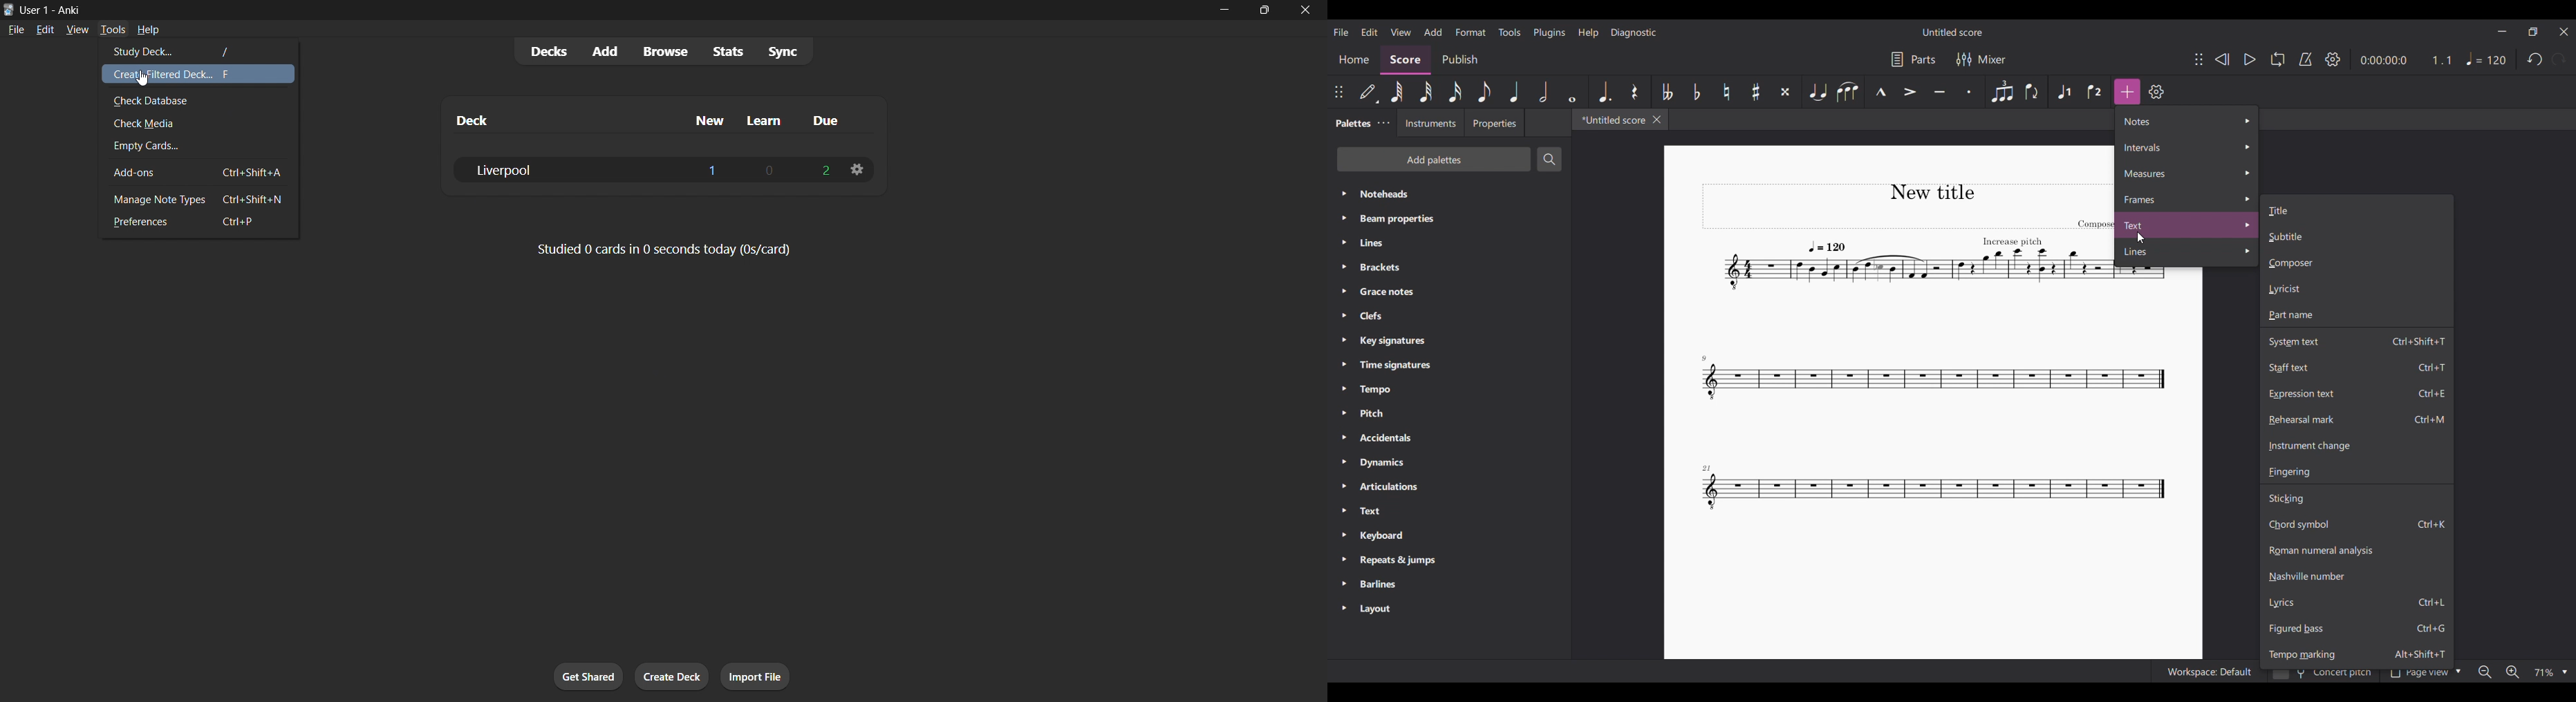  Describe the element at coordinates (2356, 654) in the screenshot. I see `Tempo marking` at that location.